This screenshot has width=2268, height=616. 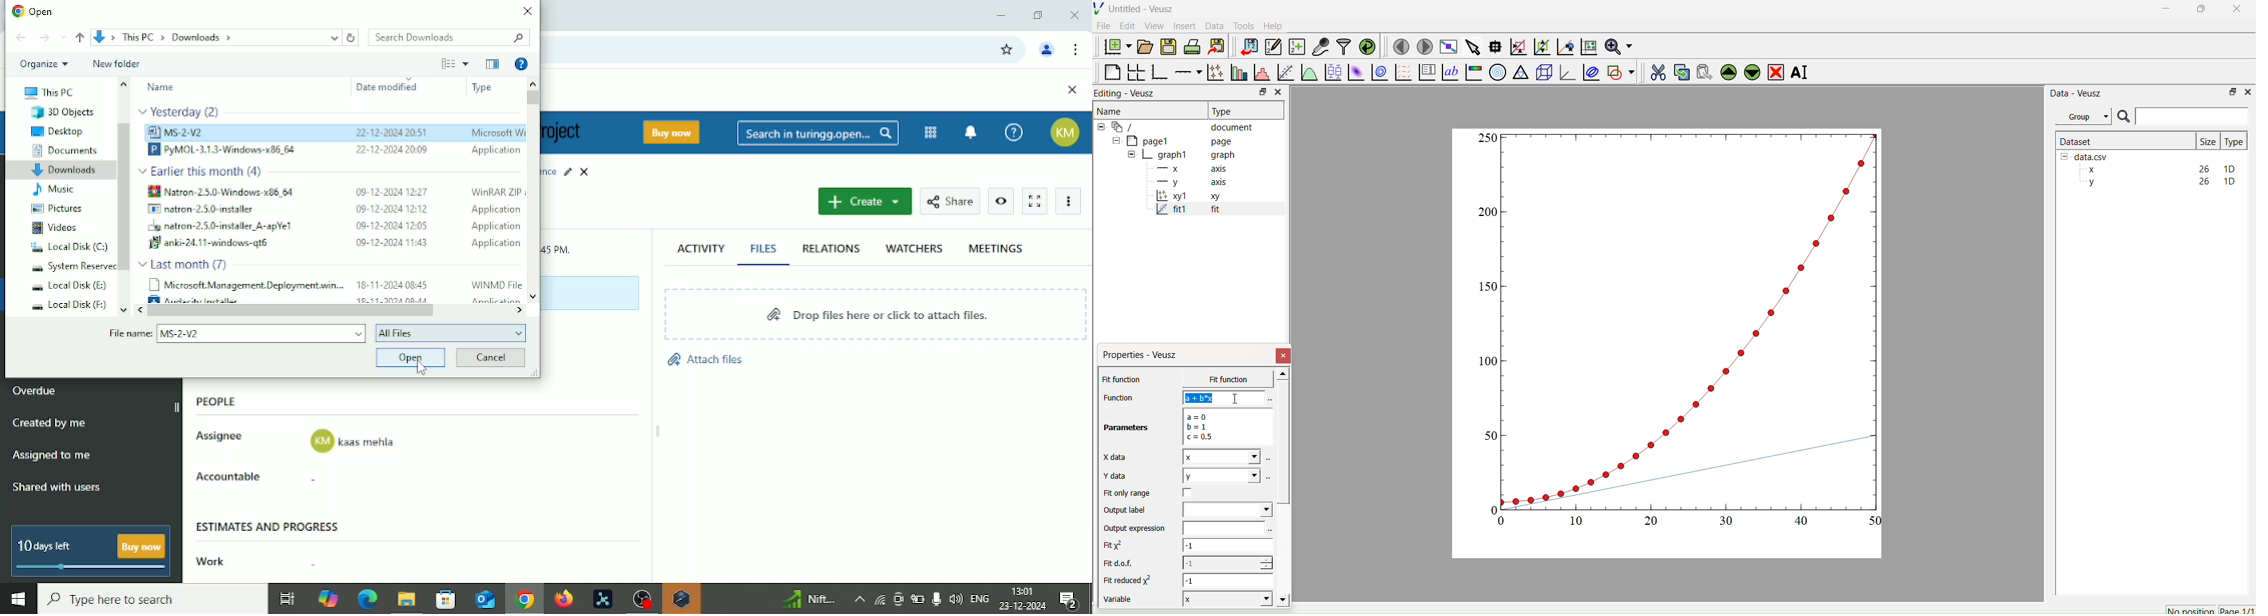 What do you see at coordinates (46, 547) in the screenshot?
I see `10 days left` at bounding box center [46, 547].